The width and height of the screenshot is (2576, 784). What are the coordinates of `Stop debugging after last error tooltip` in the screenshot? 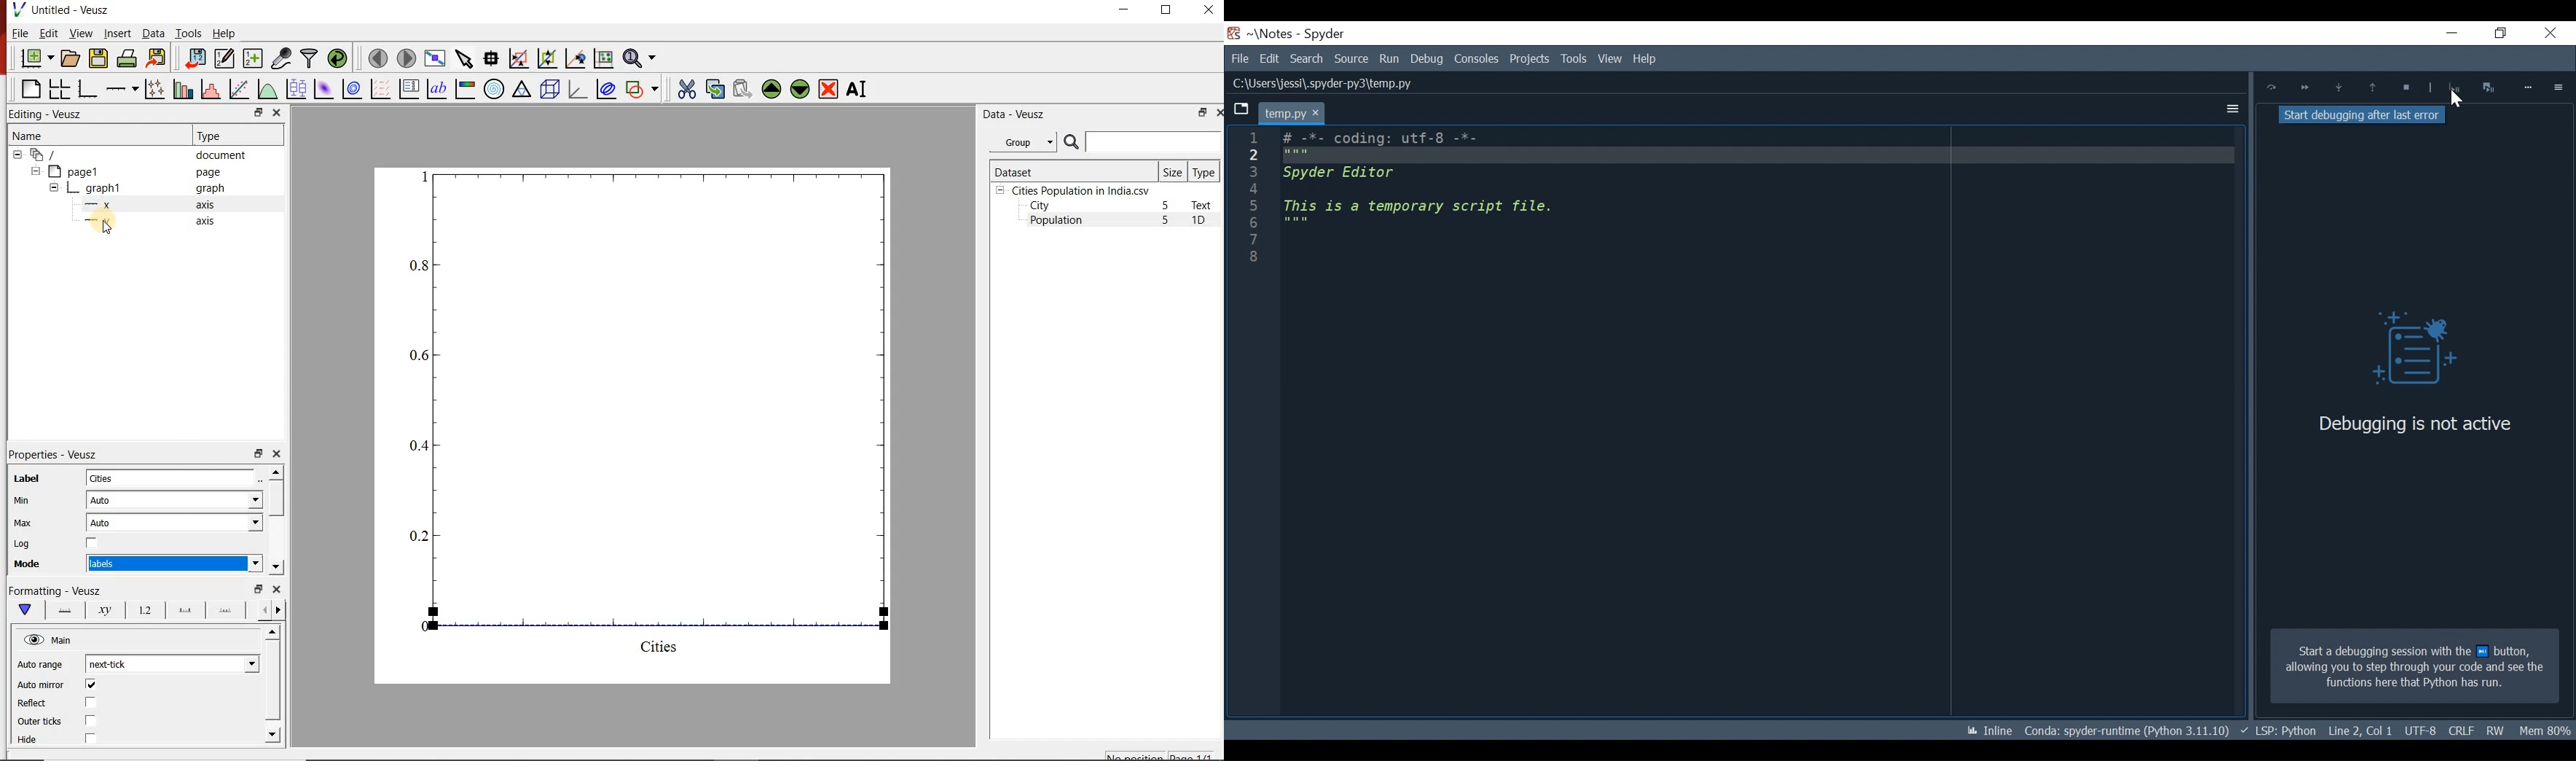 It's located at (2362, 116).